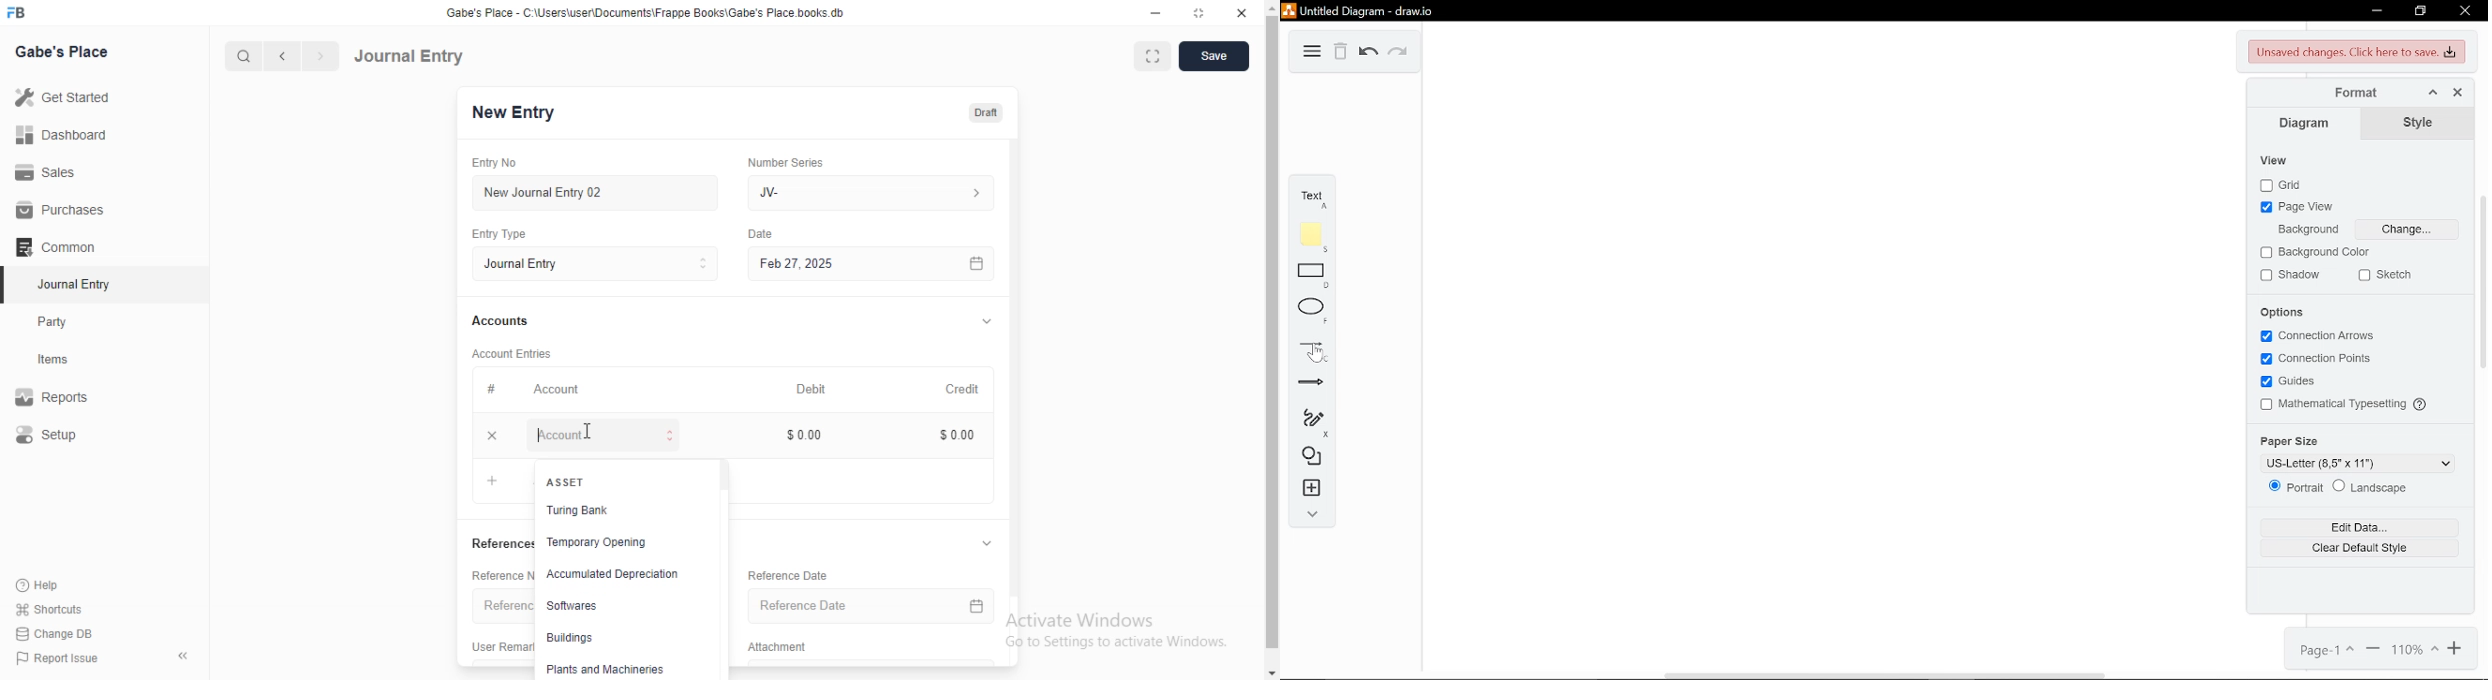  Describe the element at coordinates (2297, 486) in the screenshot. I see `Portrait` at that location.